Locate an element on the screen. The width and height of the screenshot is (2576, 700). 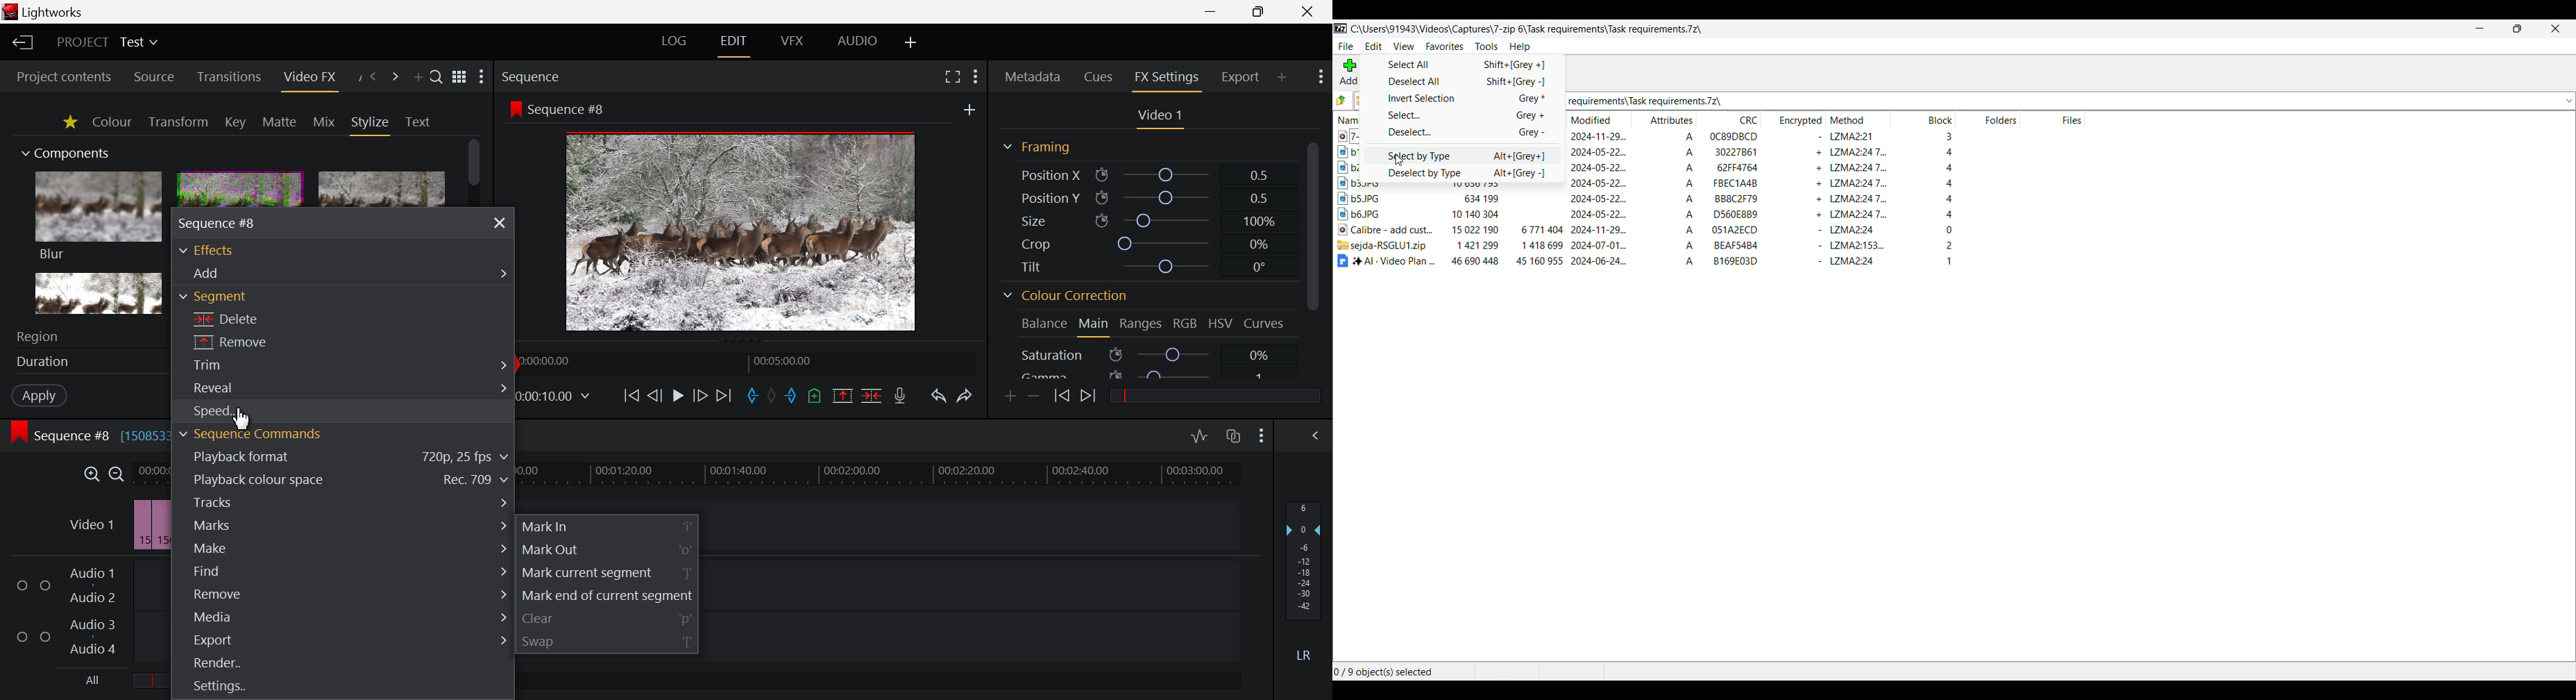
Clear is located at coordinates (608, 616).